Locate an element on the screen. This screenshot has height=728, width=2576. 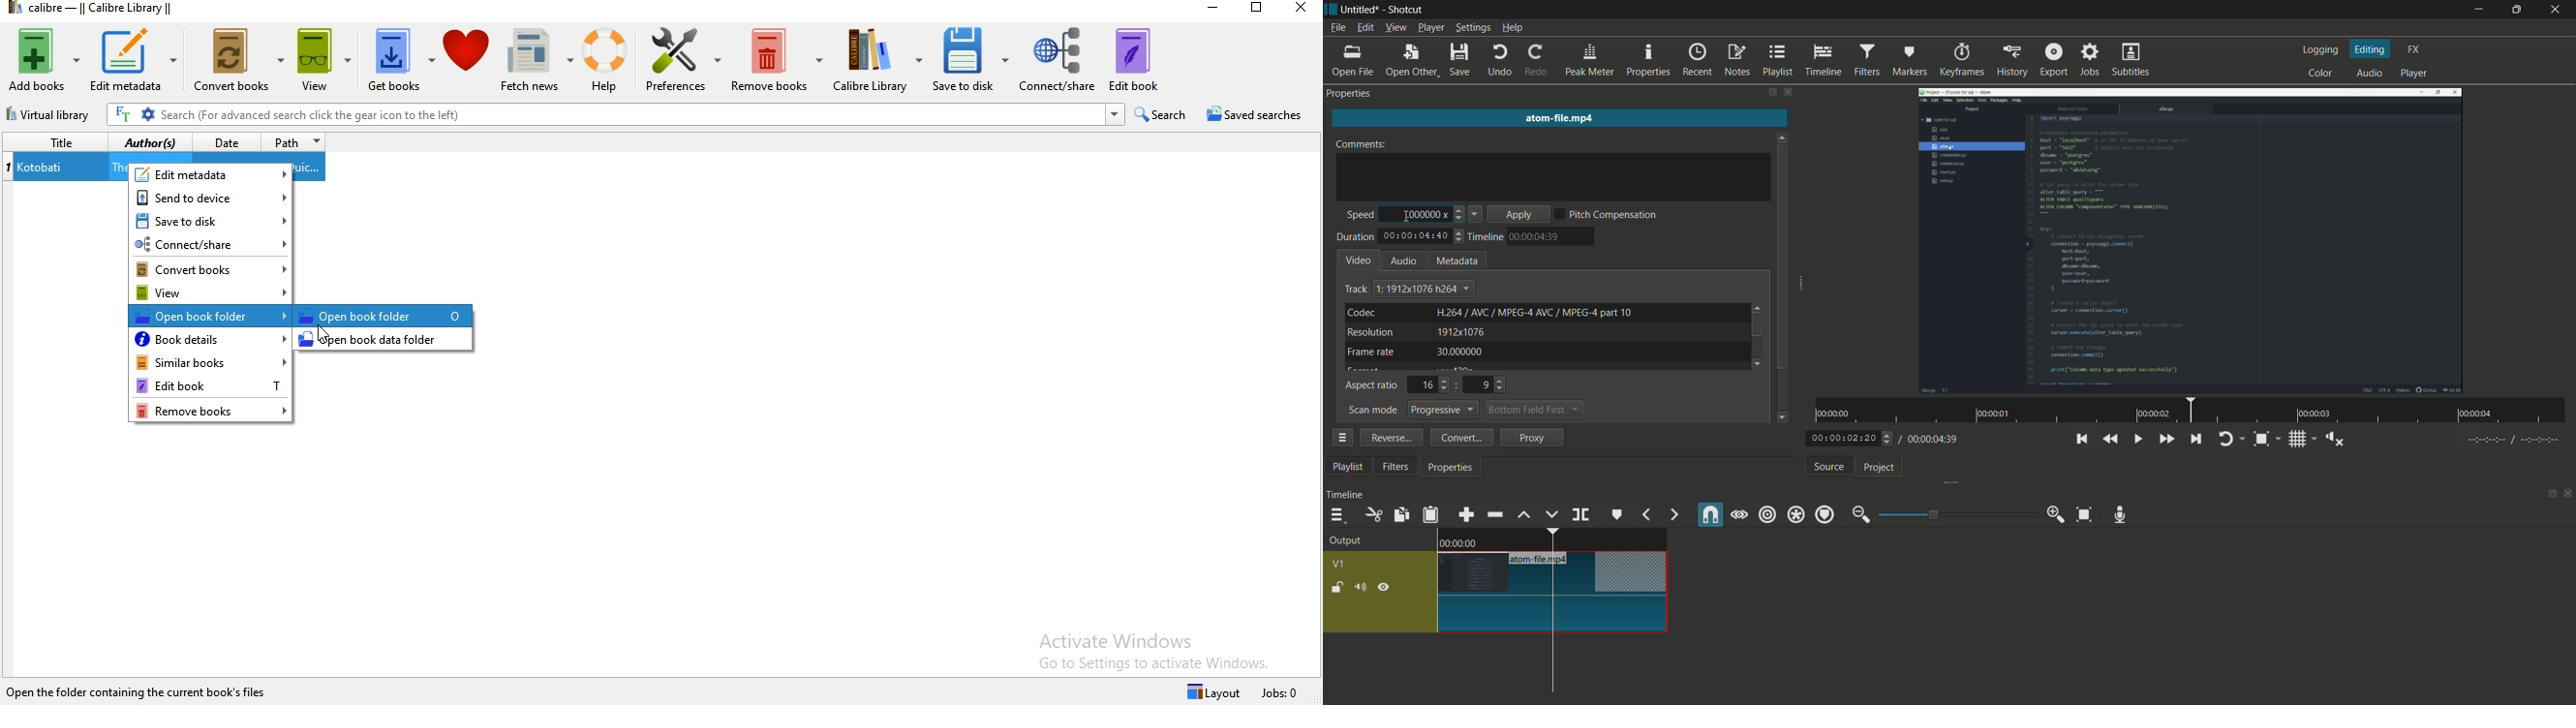
quickly play forward is located at coordinates (2168, 440).